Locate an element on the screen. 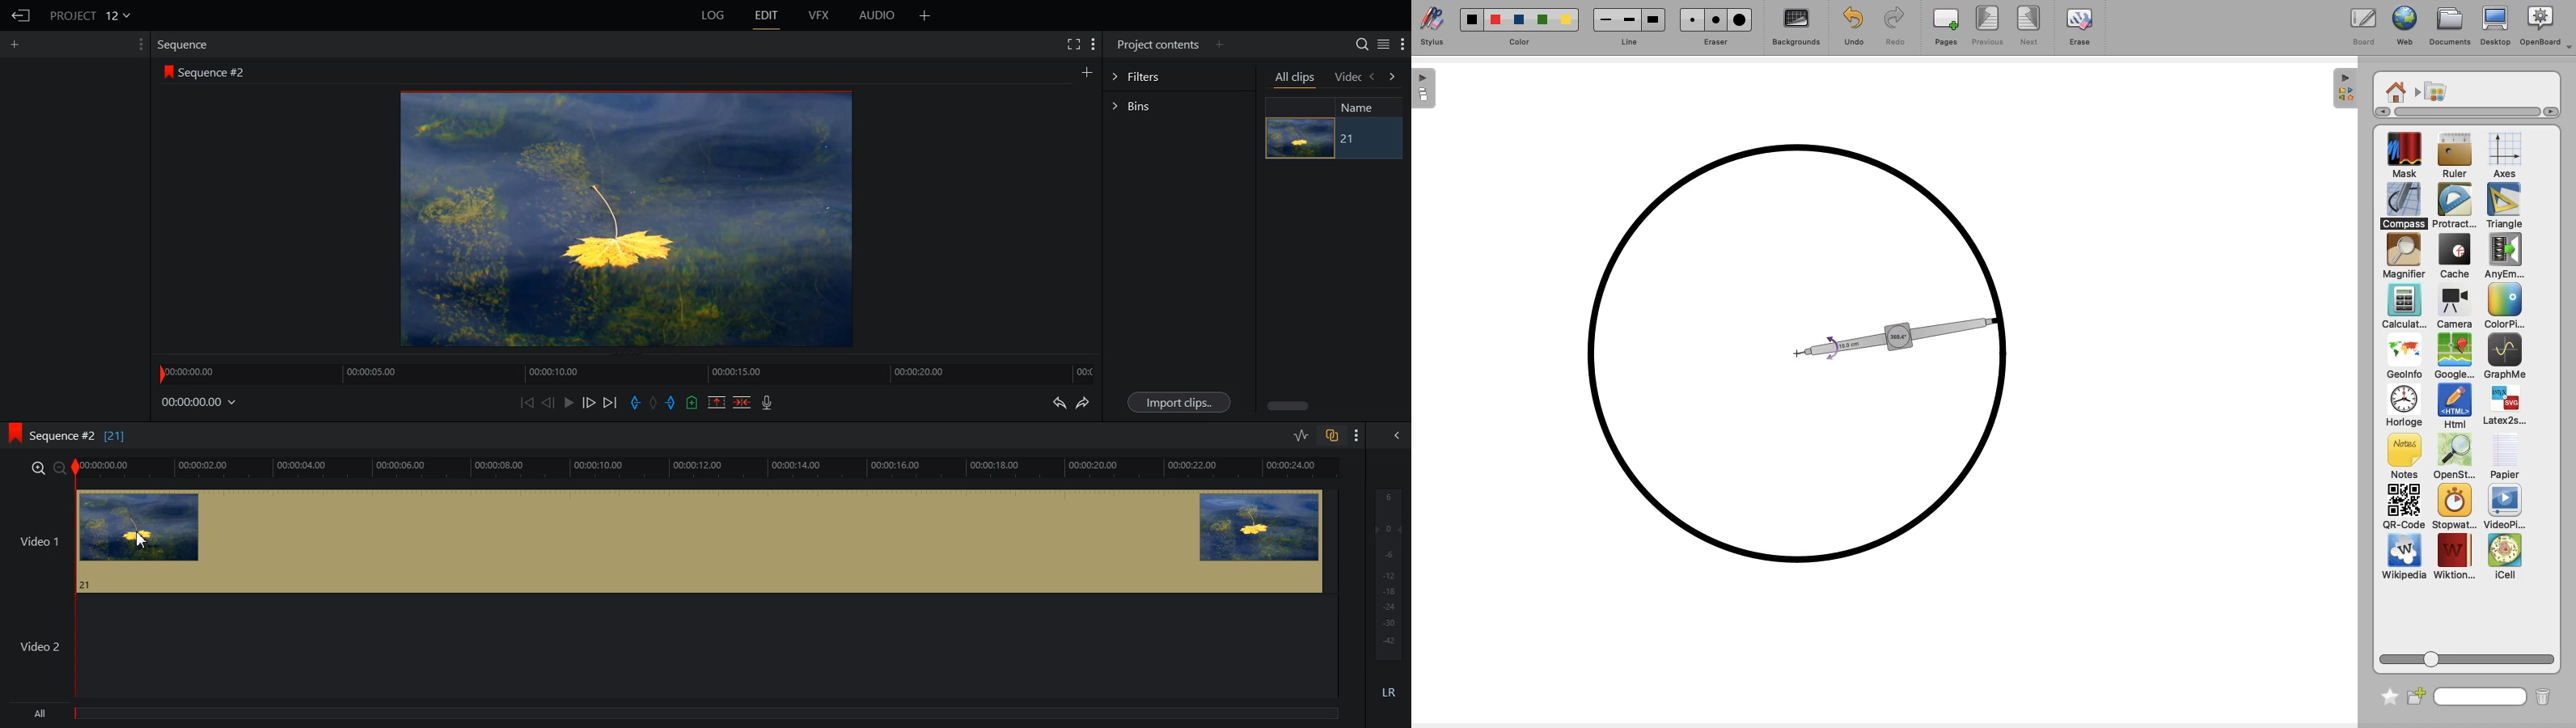 The image size is (2576, 728). Mute is located at coordinates (1390, 692).